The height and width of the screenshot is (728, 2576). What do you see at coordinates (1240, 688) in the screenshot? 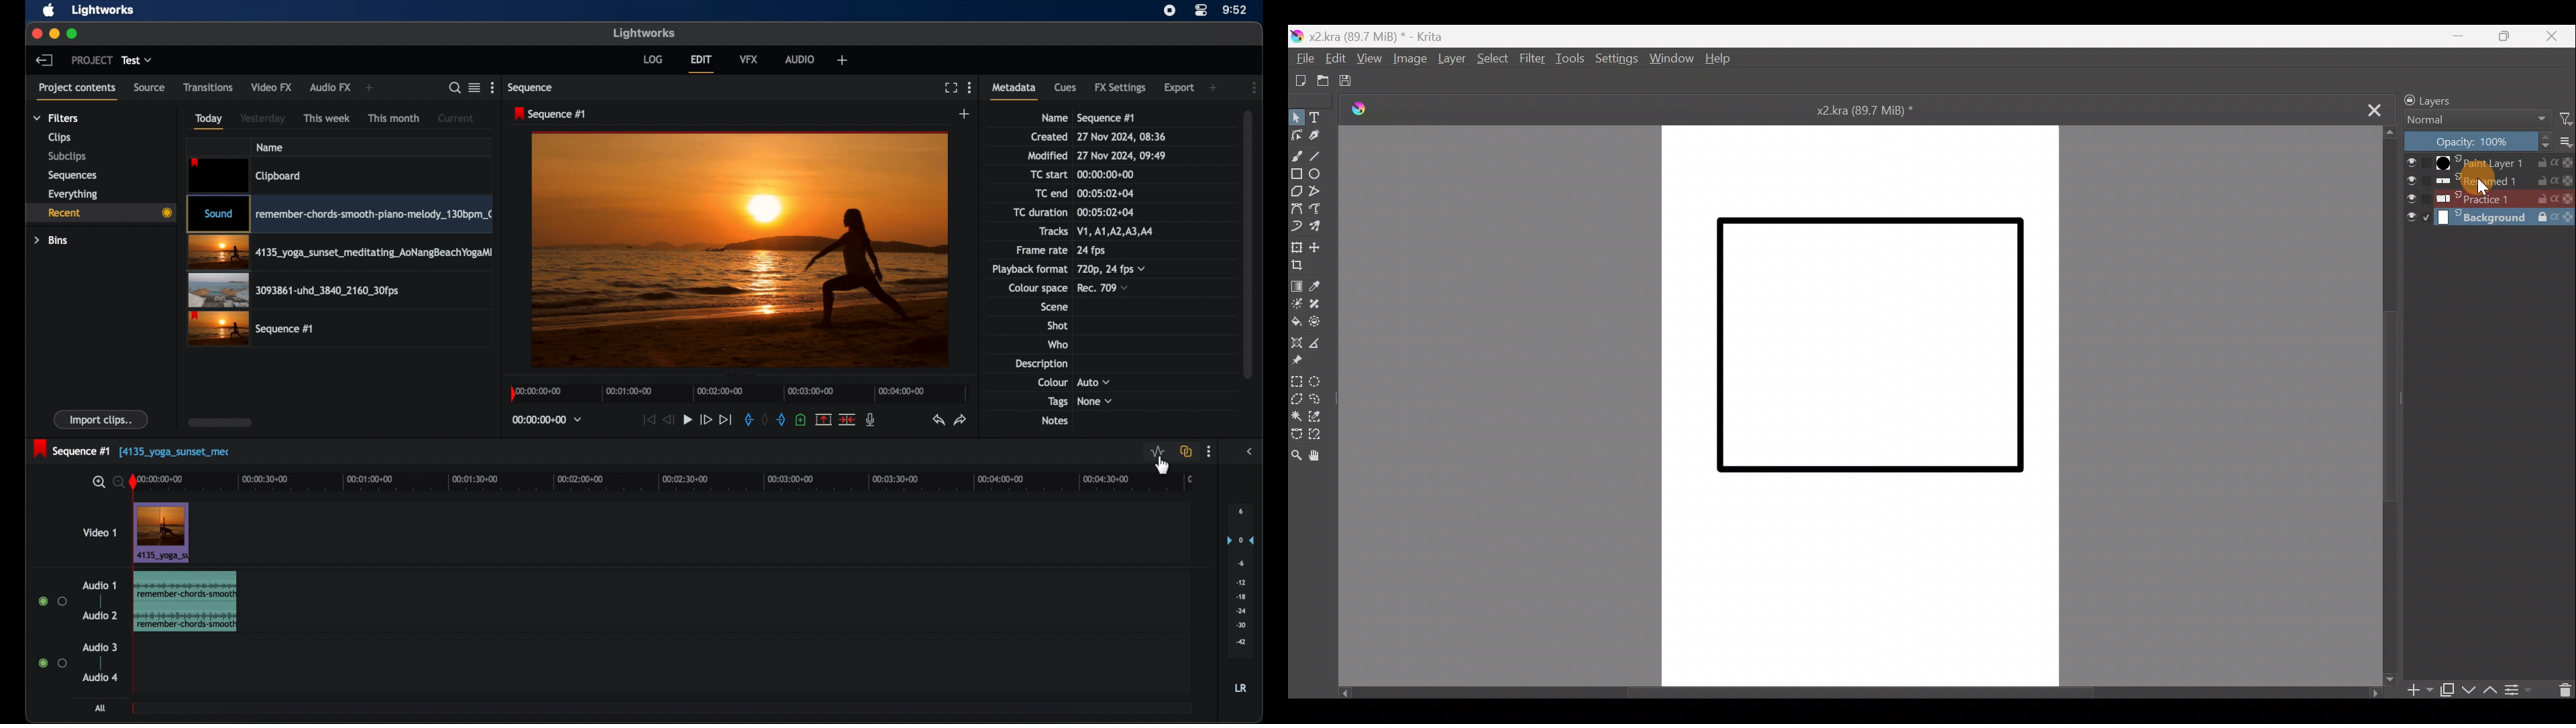
I see `lr` at bounding box center [1240, 688].